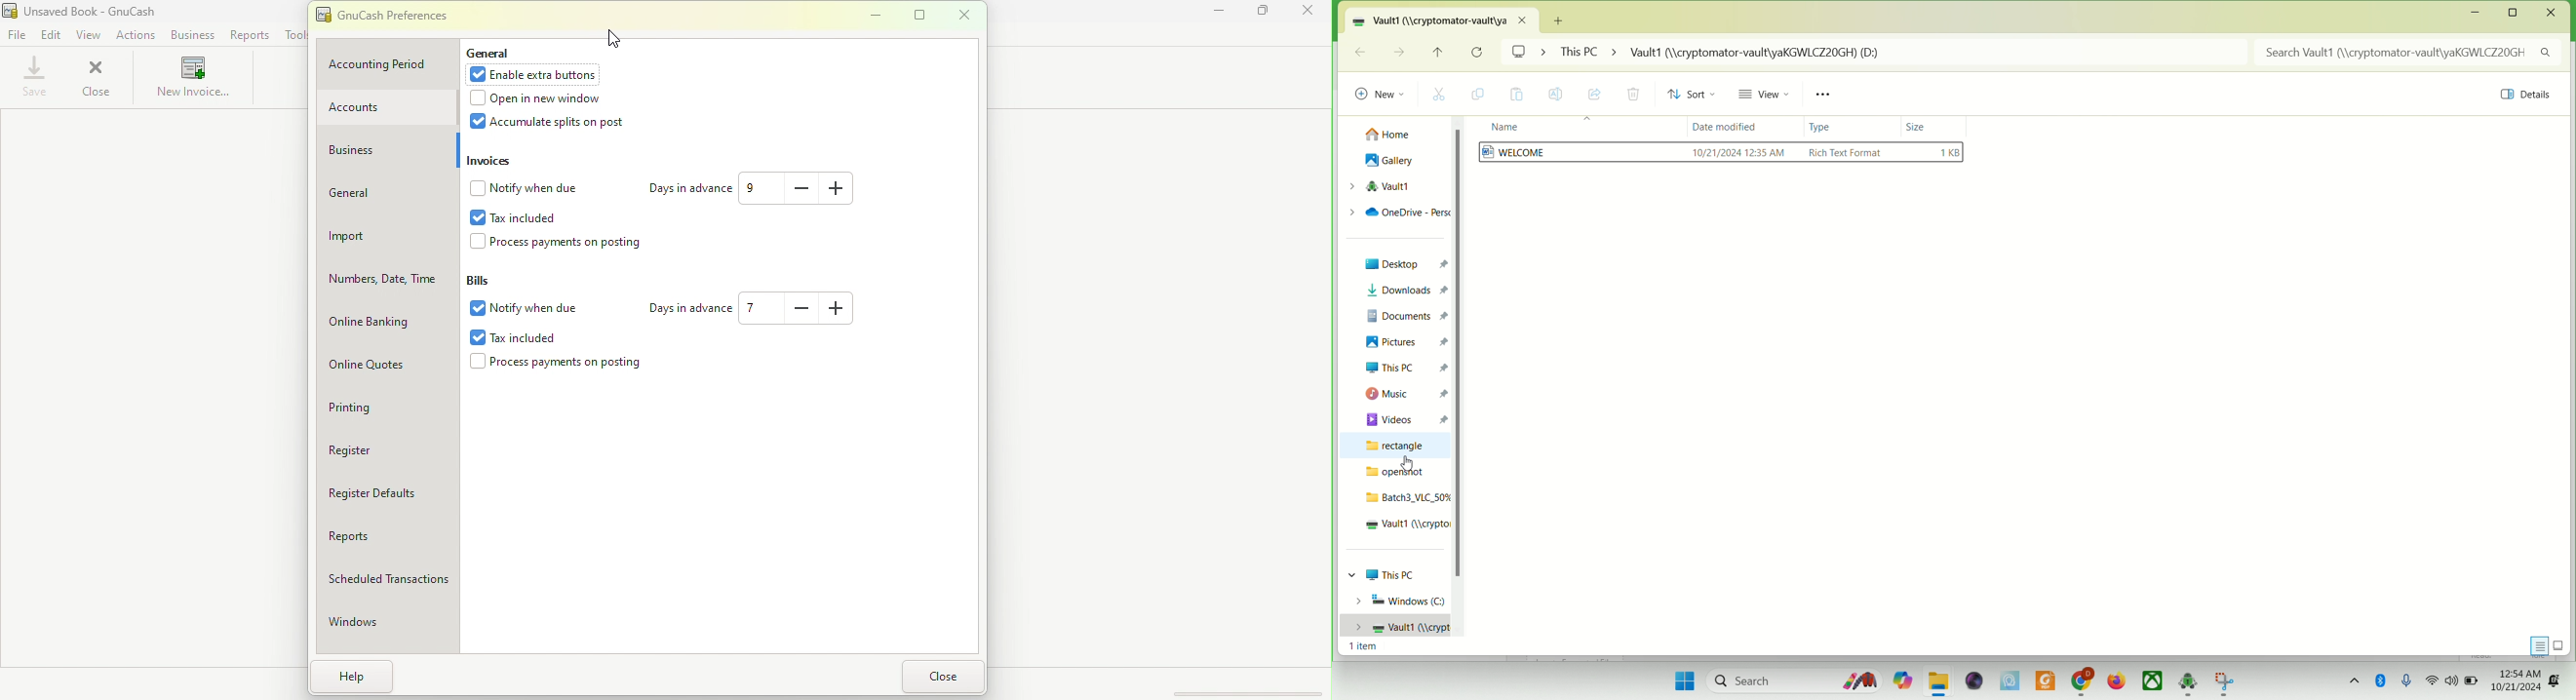  I want to click on Decrease, so click(799, 191).